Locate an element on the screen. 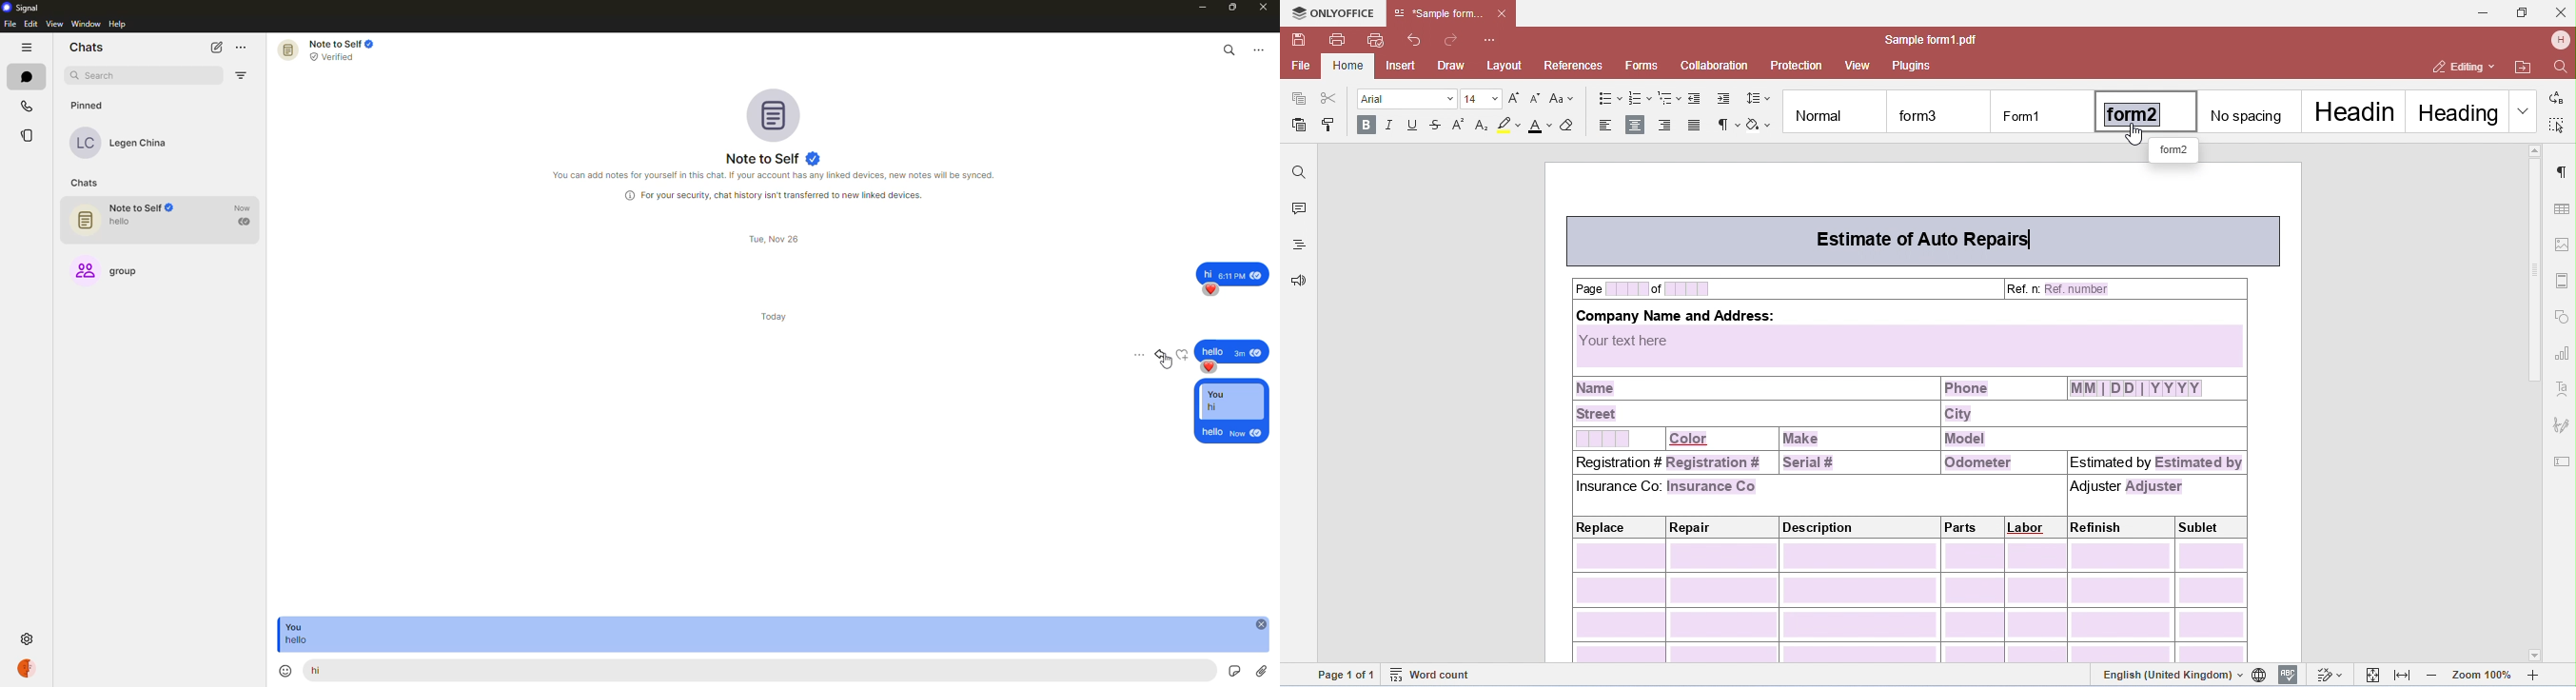 Image resolution: width=2576 pixels, height=700 pixels. maximize is located at coordinates (1230, 9).